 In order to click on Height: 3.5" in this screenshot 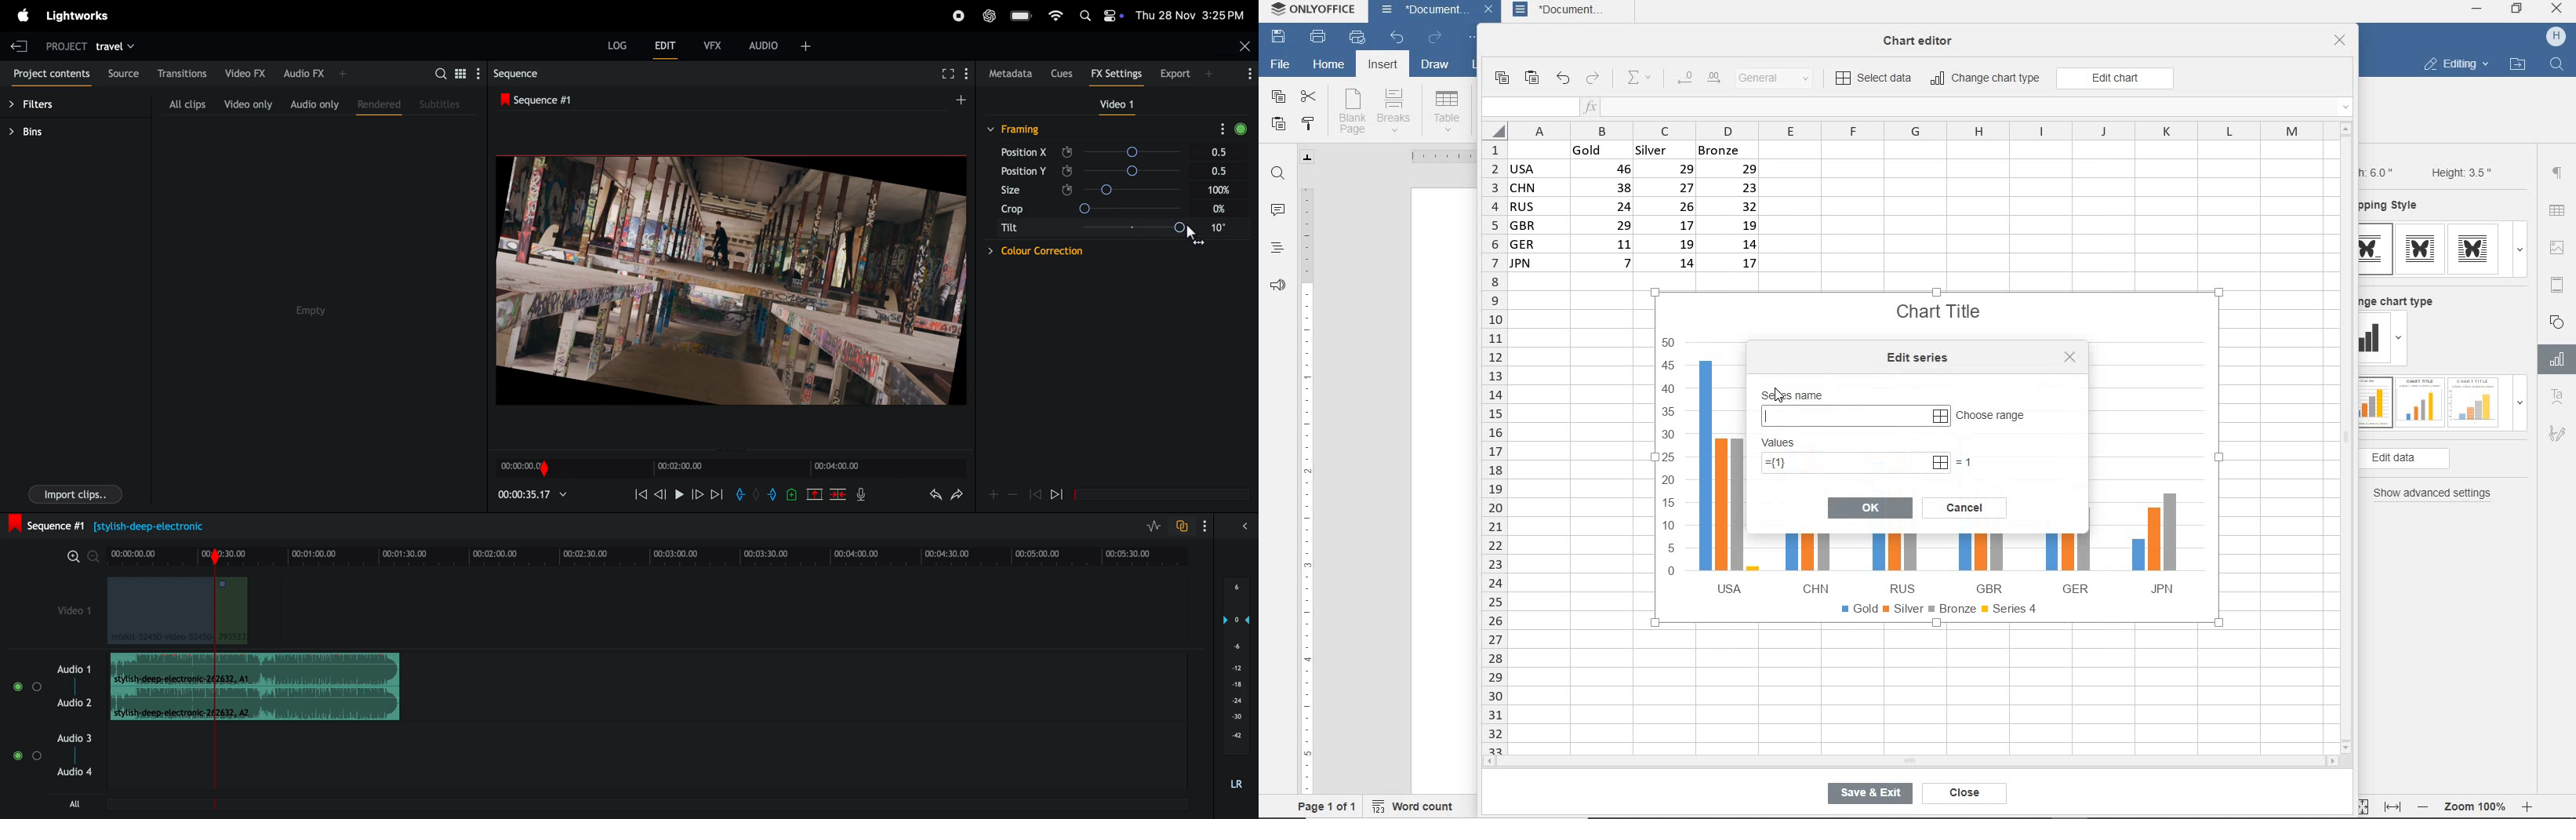, I will do `click(2459, 172)`.